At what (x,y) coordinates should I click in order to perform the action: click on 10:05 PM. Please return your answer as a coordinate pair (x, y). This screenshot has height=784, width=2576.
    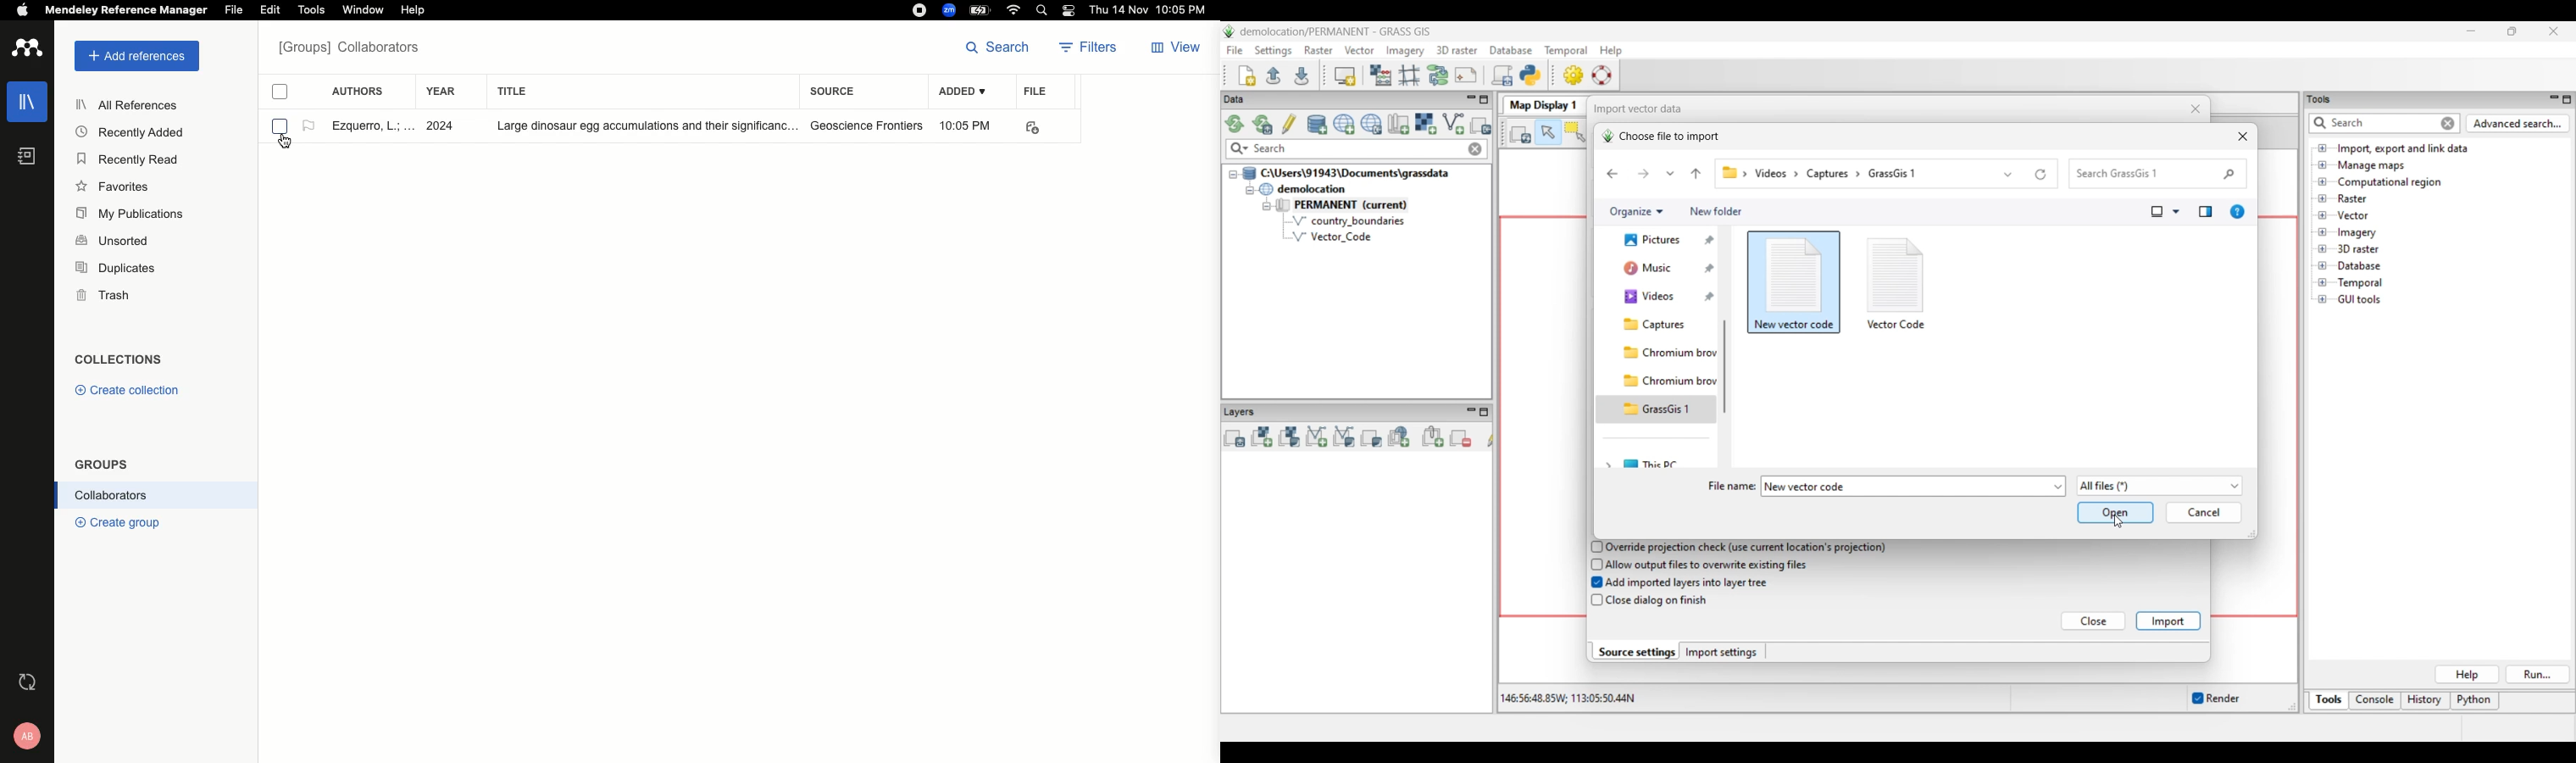
    Looking at the image, I should click on (968, 125).